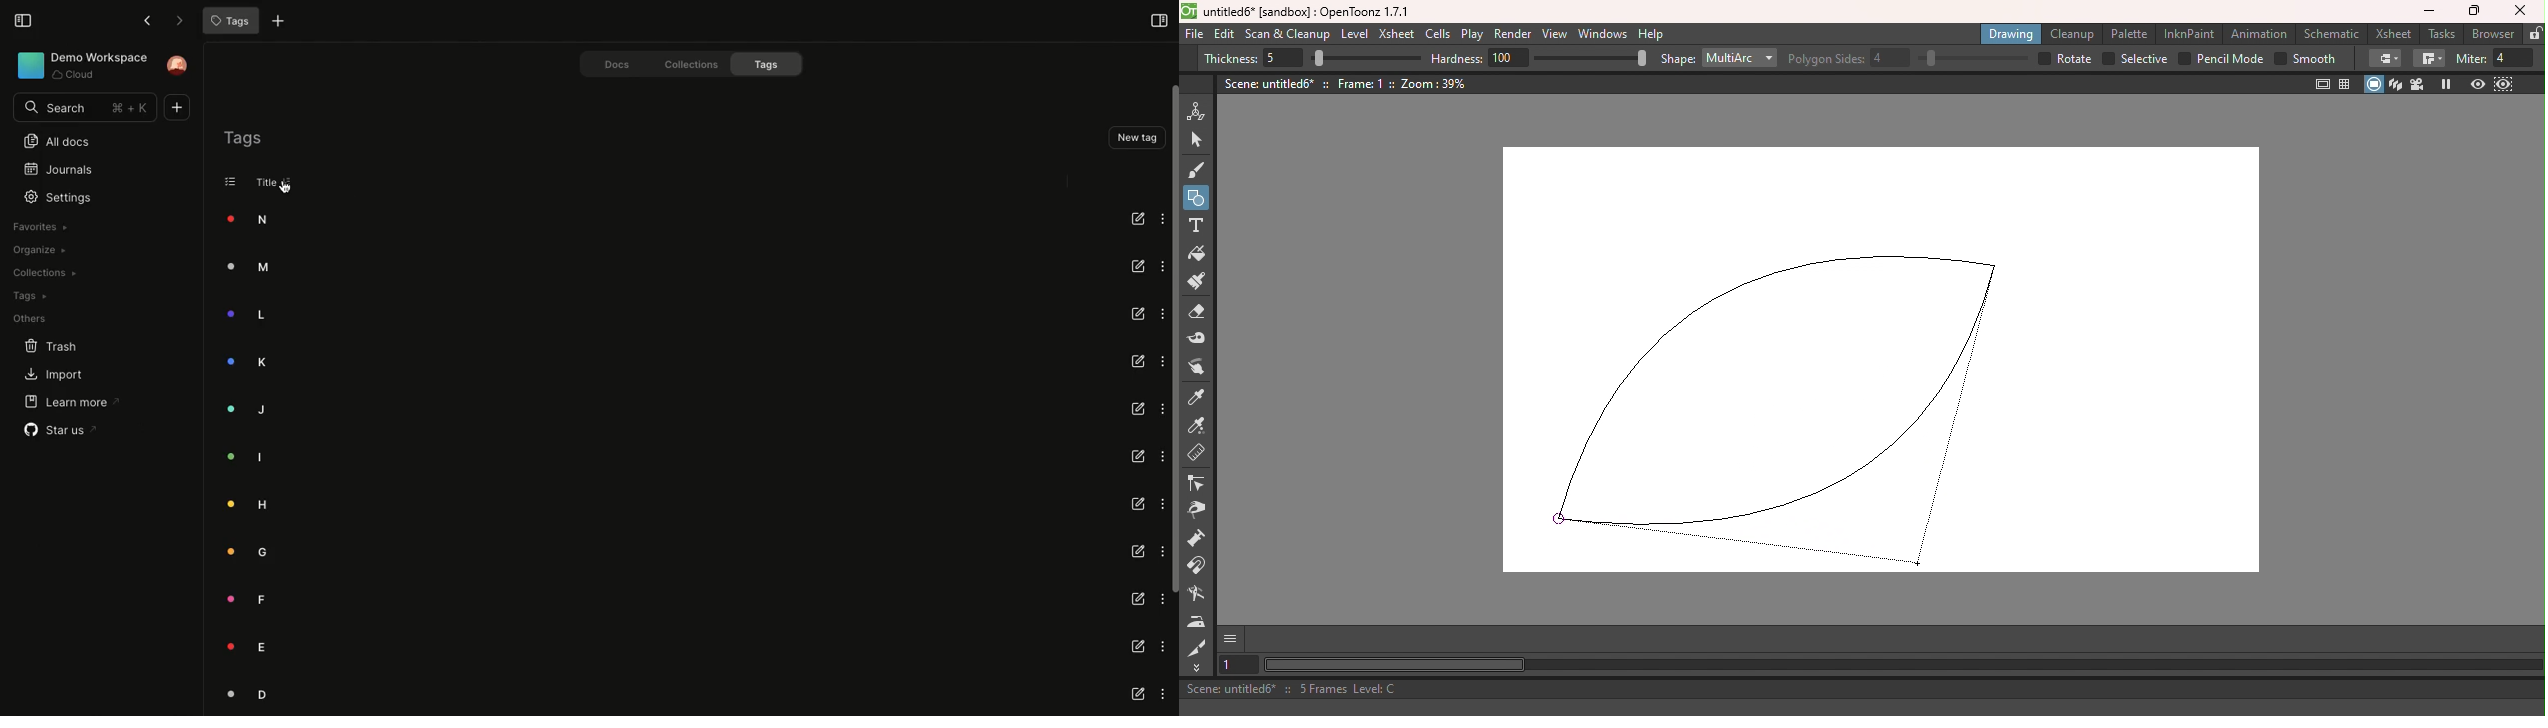  Describe the element at coordinates (61, 197) in the screenshot. I see `Settings` at that location.